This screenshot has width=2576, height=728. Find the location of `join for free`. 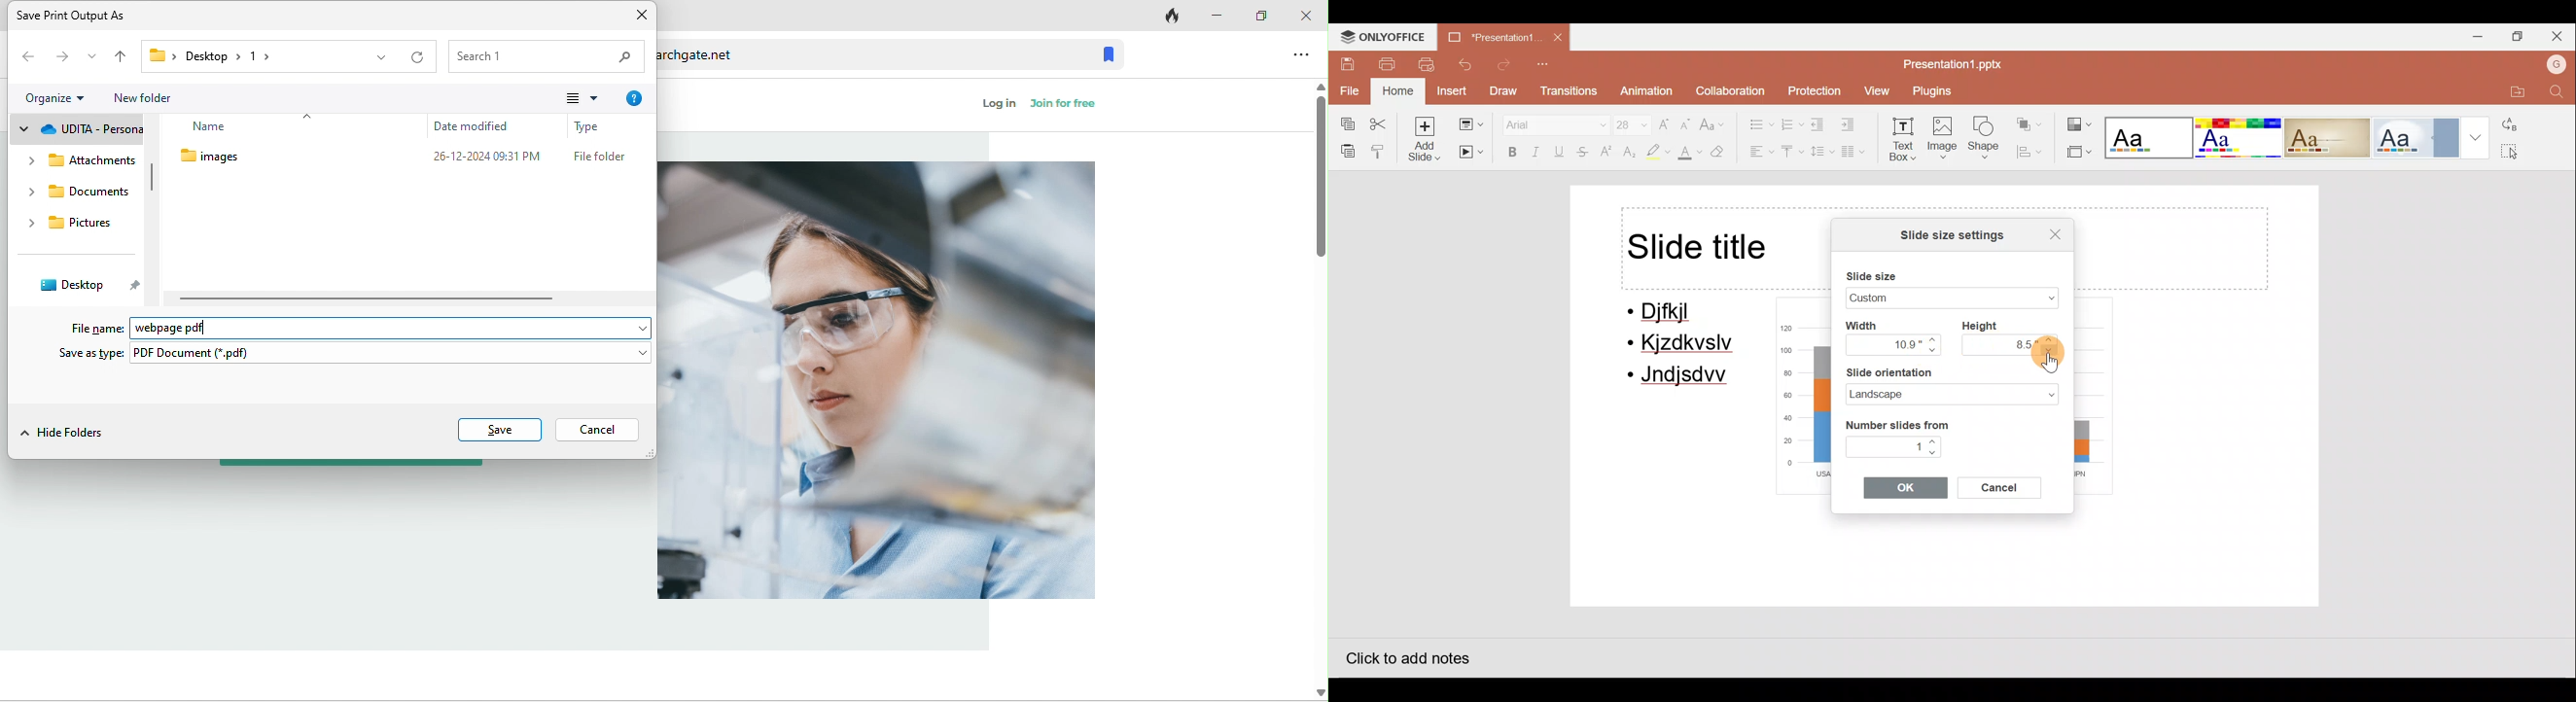

join for free is located at coordinates (1070, 107).